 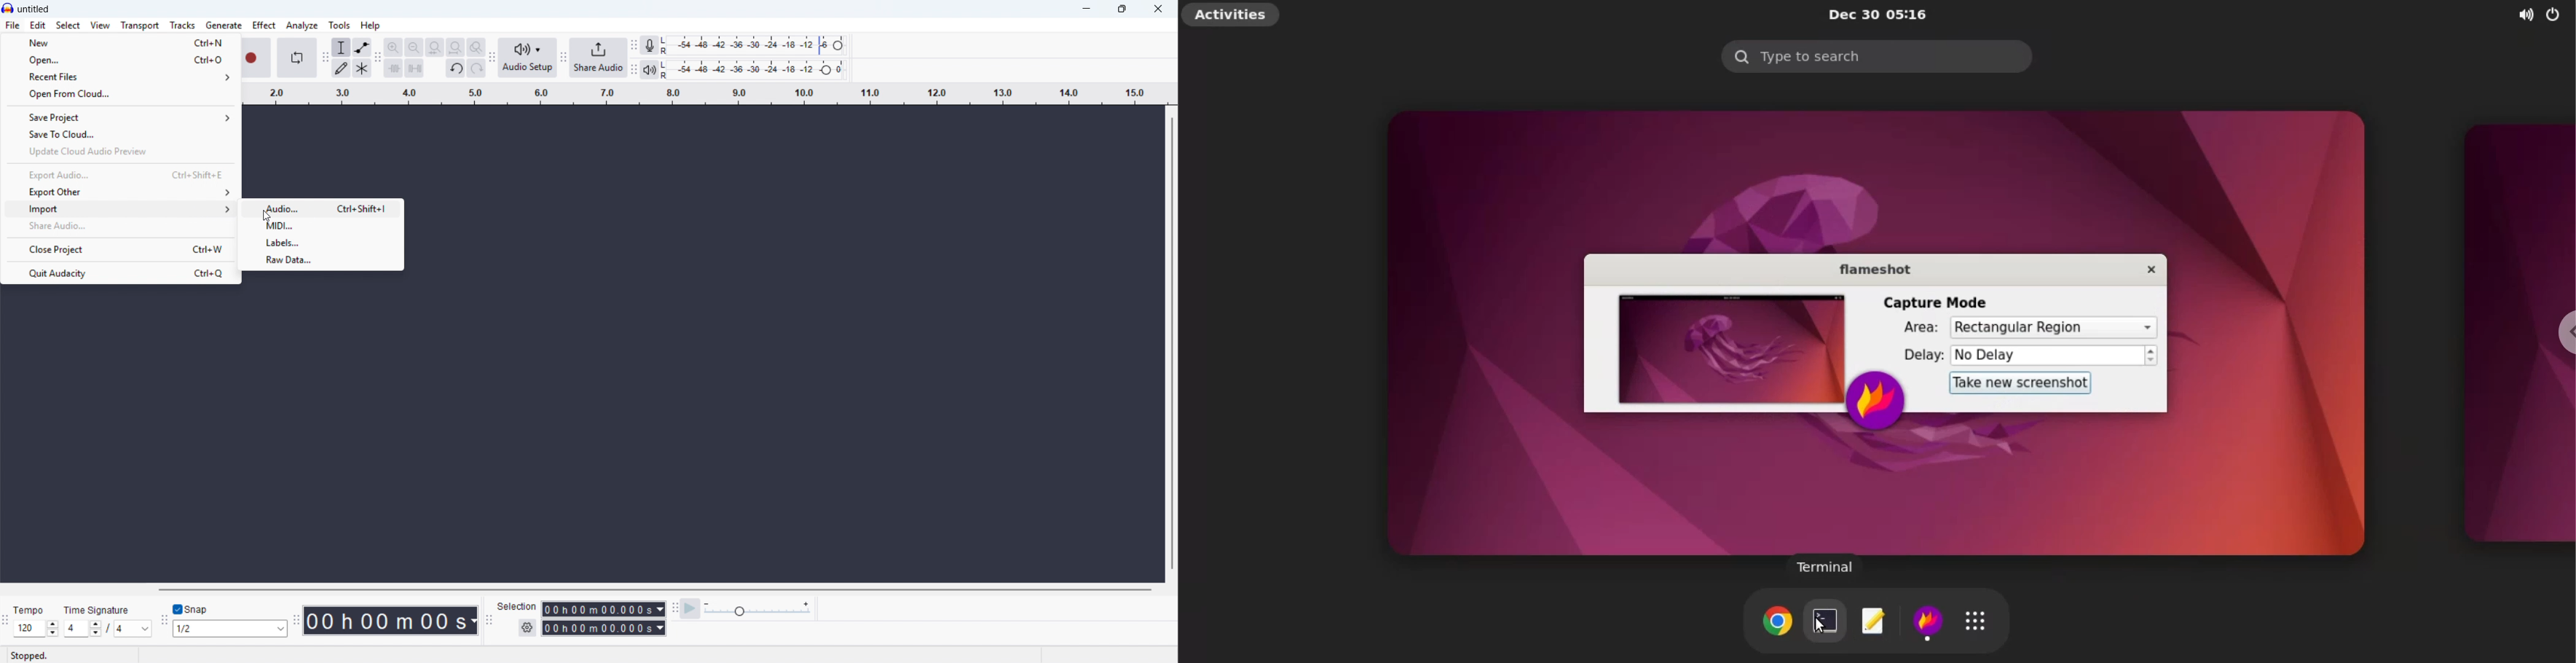 What do you see at coordinates (1884, 15) in the screenshot?
I see `Dec 30 05:16` at bounding box center [1884, 15].